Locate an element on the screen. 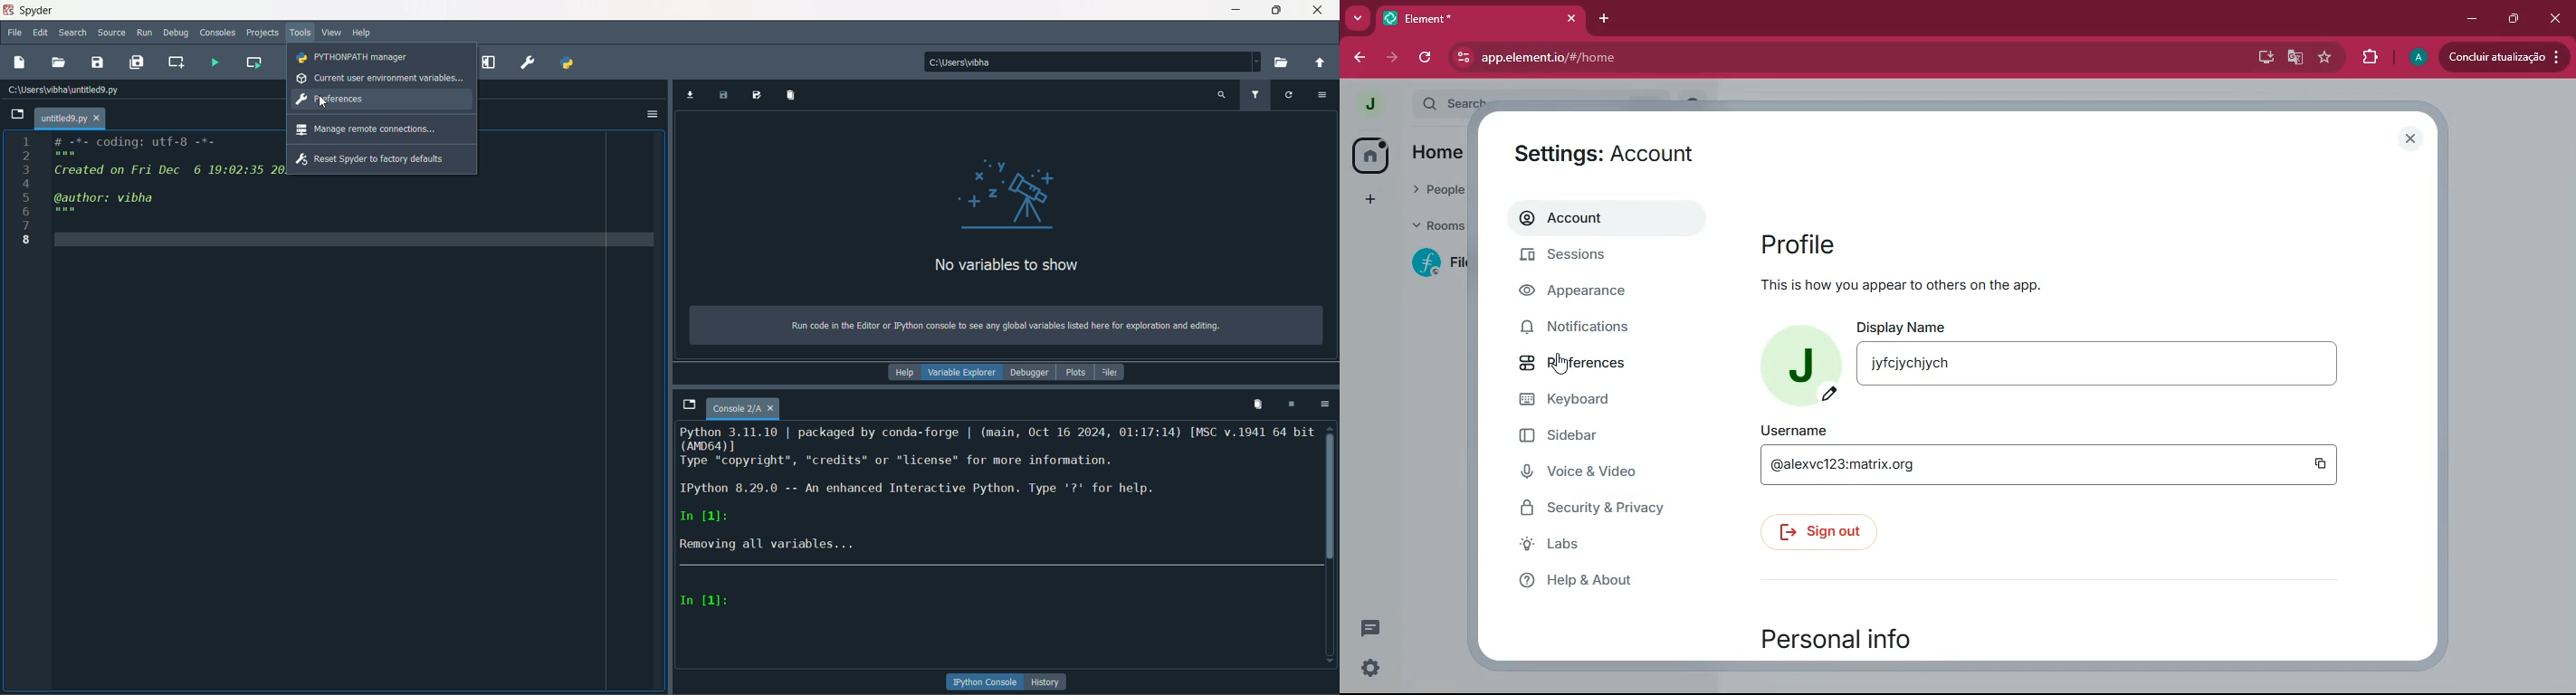  minimize/maximize is located at coordinates (1276, 10).